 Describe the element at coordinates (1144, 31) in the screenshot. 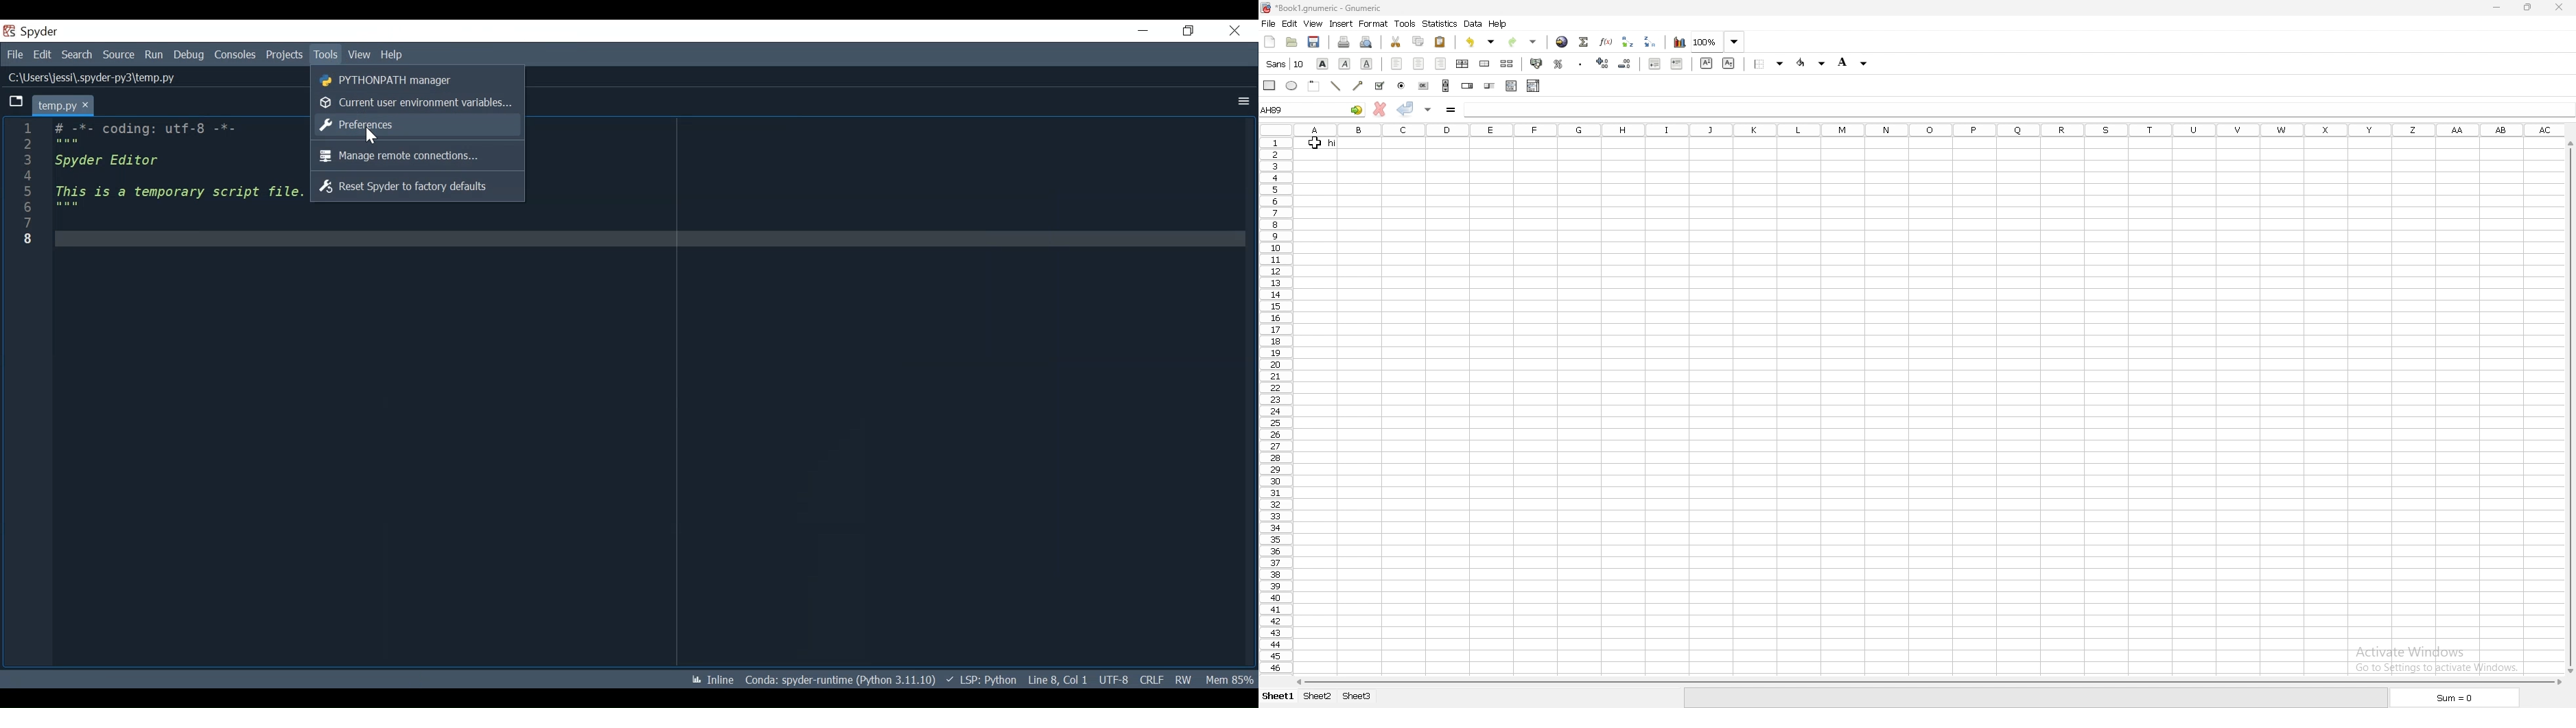

I see `Minimize` at that location.